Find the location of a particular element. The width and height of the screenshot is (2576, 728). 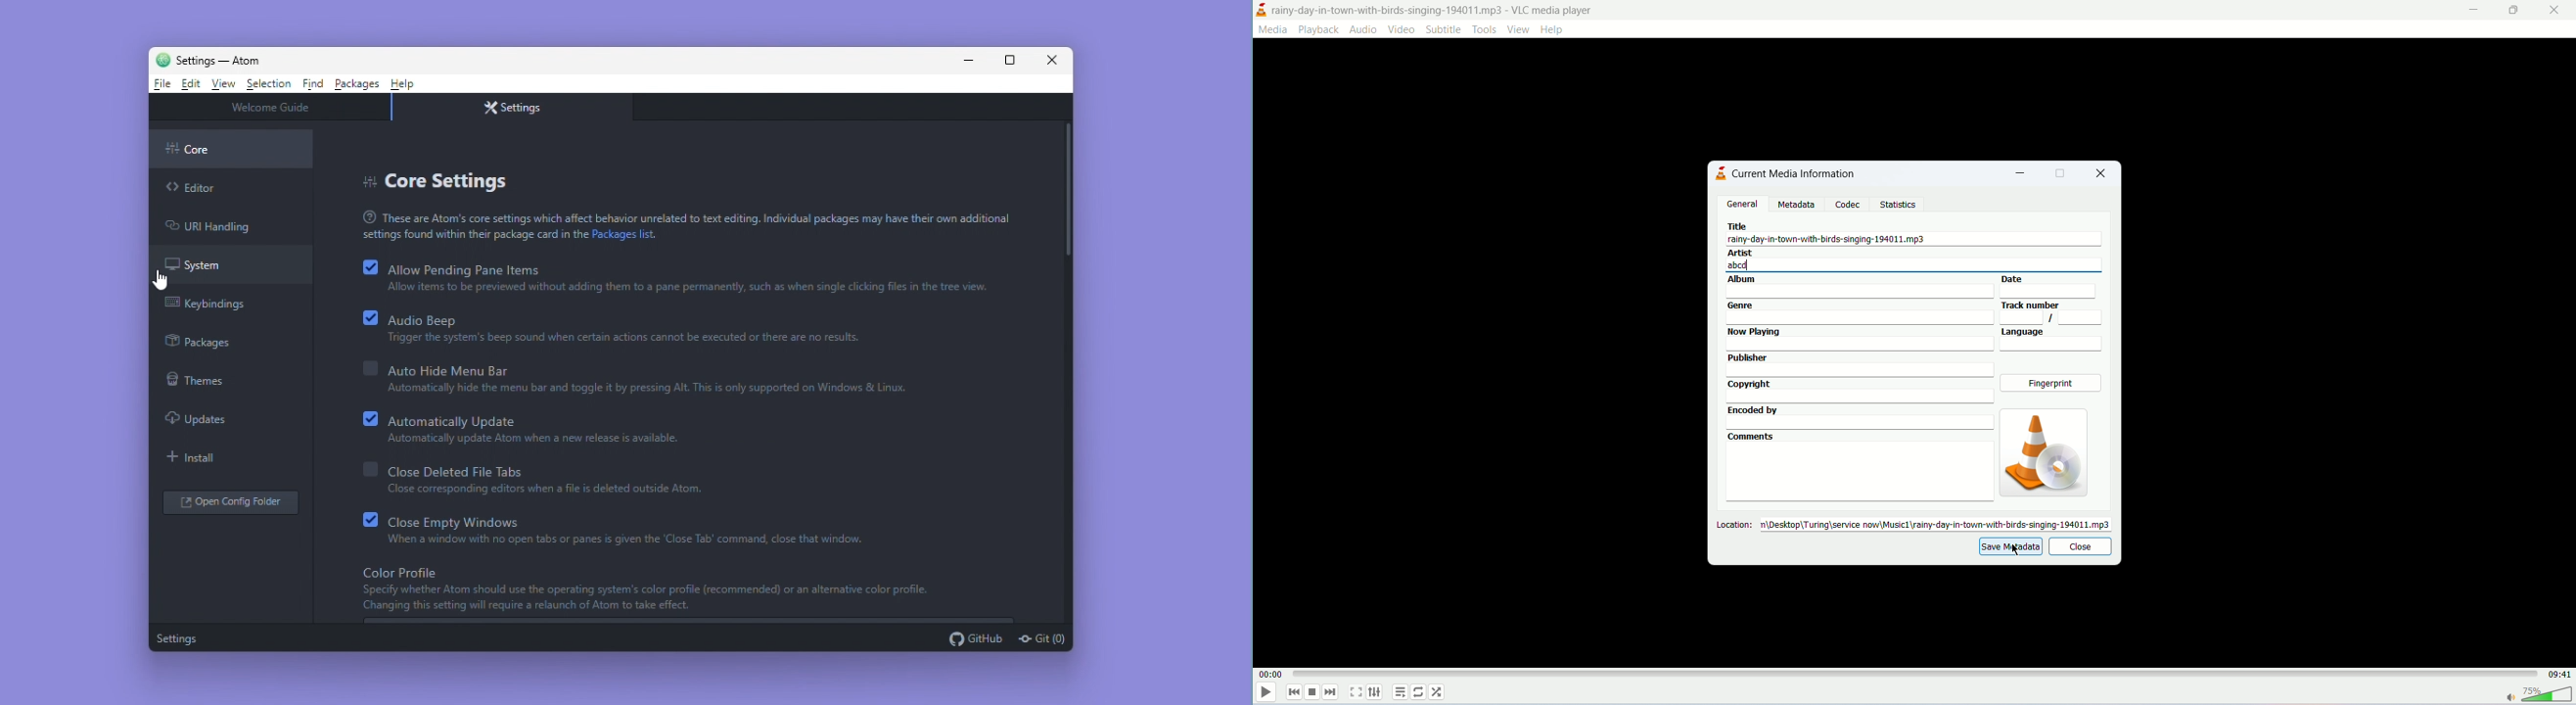

Color Profile | Specify whether Atom should use the operating system's color profile(recommended) or an alternative color profile Changing this setting will require a relaunch of Atom to take effect.  is located at coordinates (641, 588).